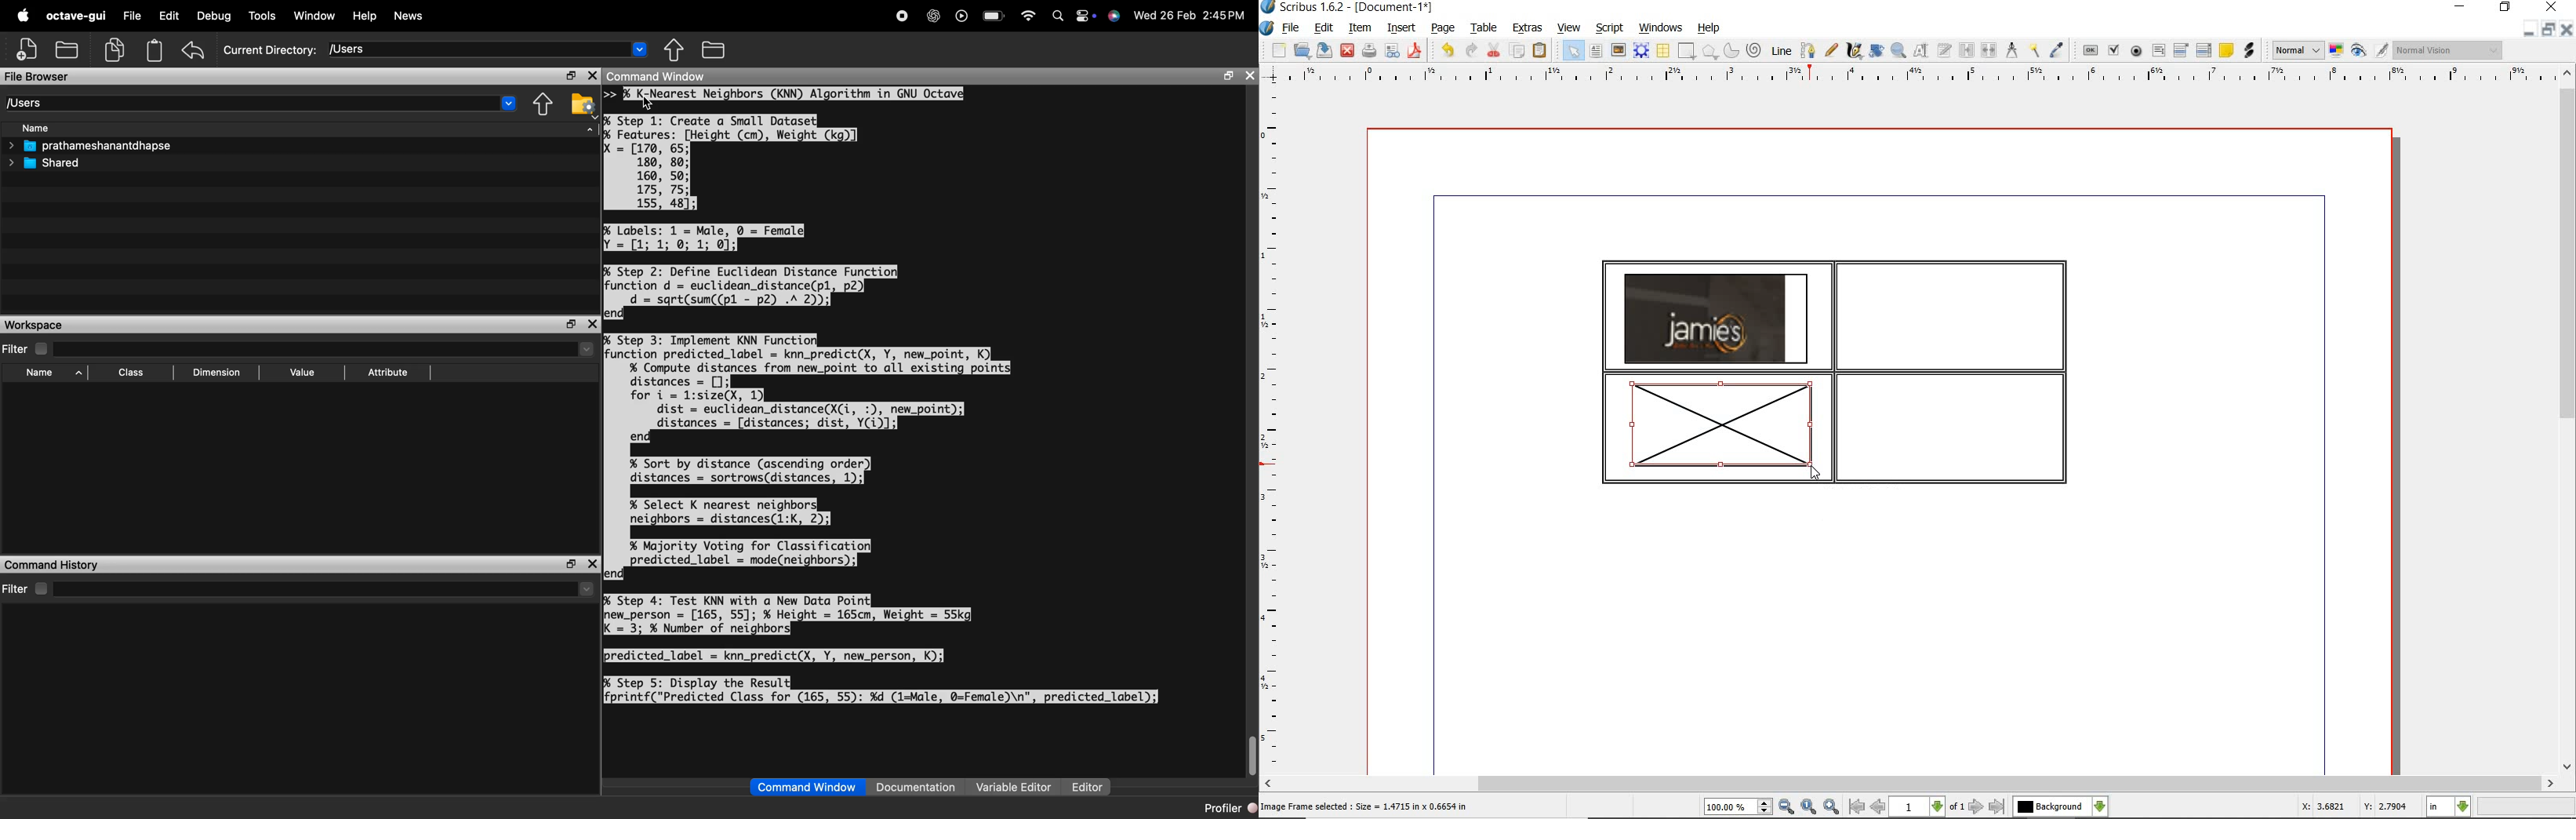  What do you see at coordinates (2204, 50) in the screenshot?
I see `PDF List Box` at bounding box center [2204, 50].